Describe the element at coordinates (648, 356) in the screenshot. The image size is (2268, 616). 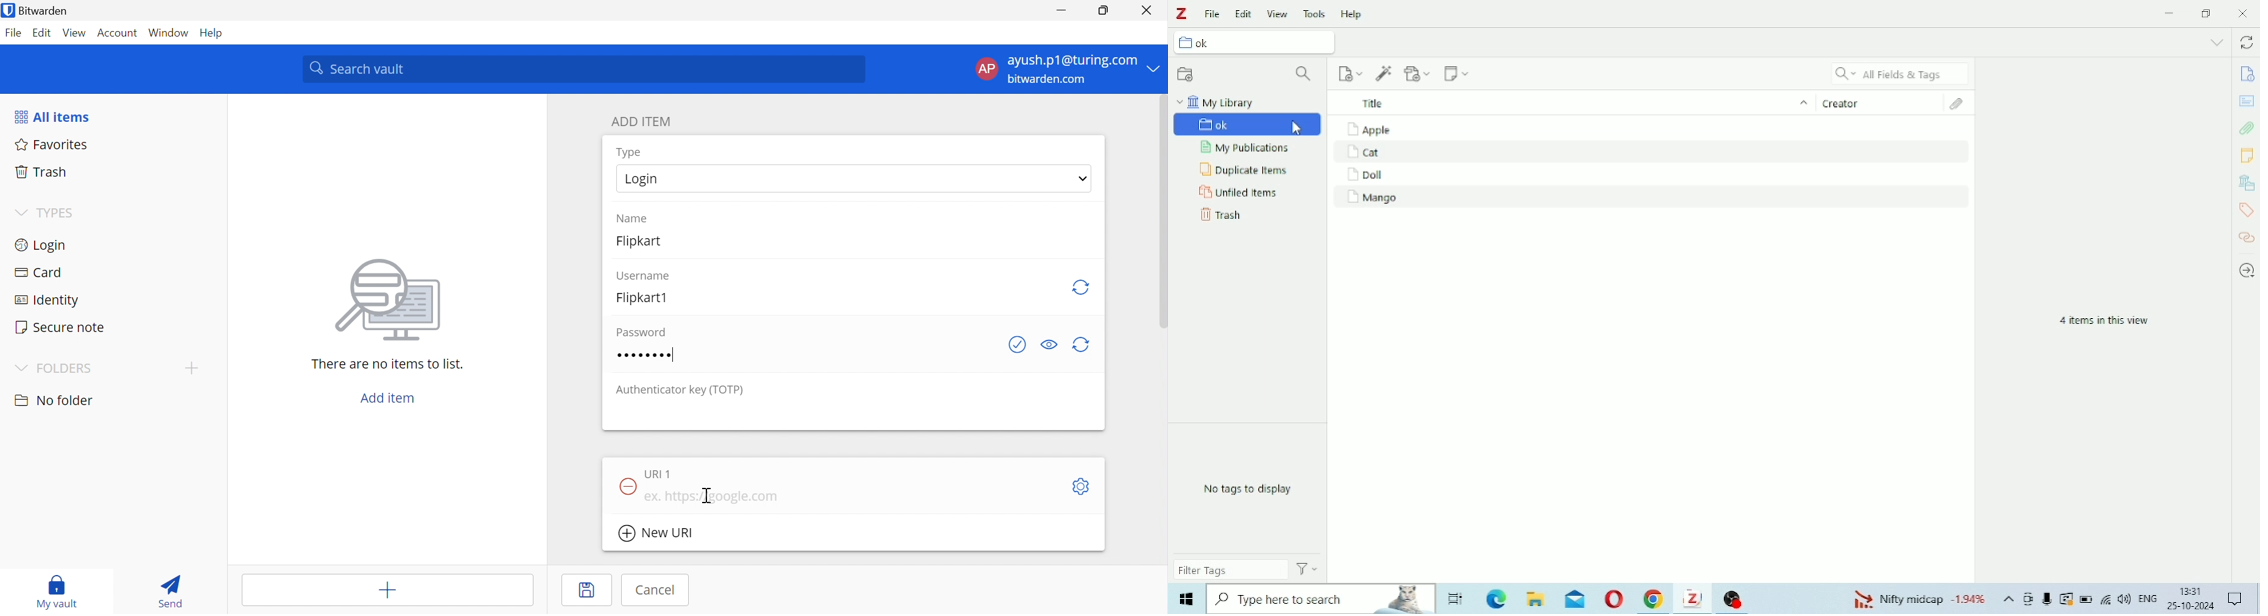
I see `Password` at that location.